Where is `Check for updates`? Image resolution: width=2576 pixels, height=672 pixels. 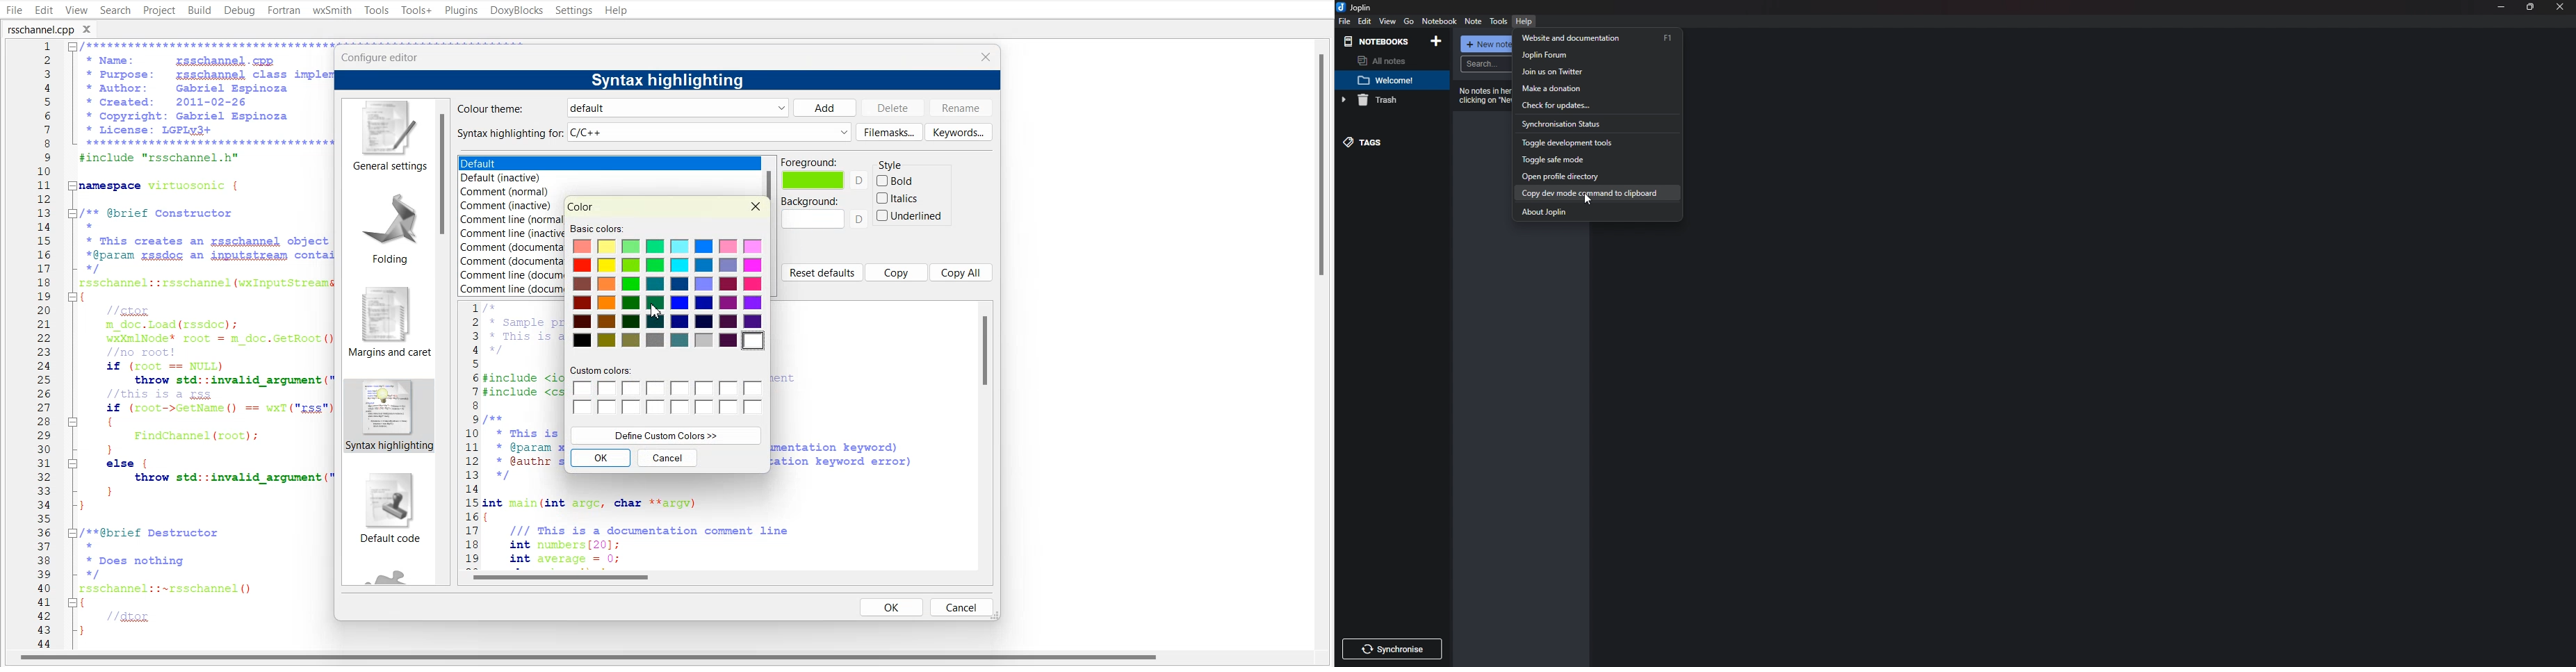
Check for updates is located at coordinates (1589, 105).